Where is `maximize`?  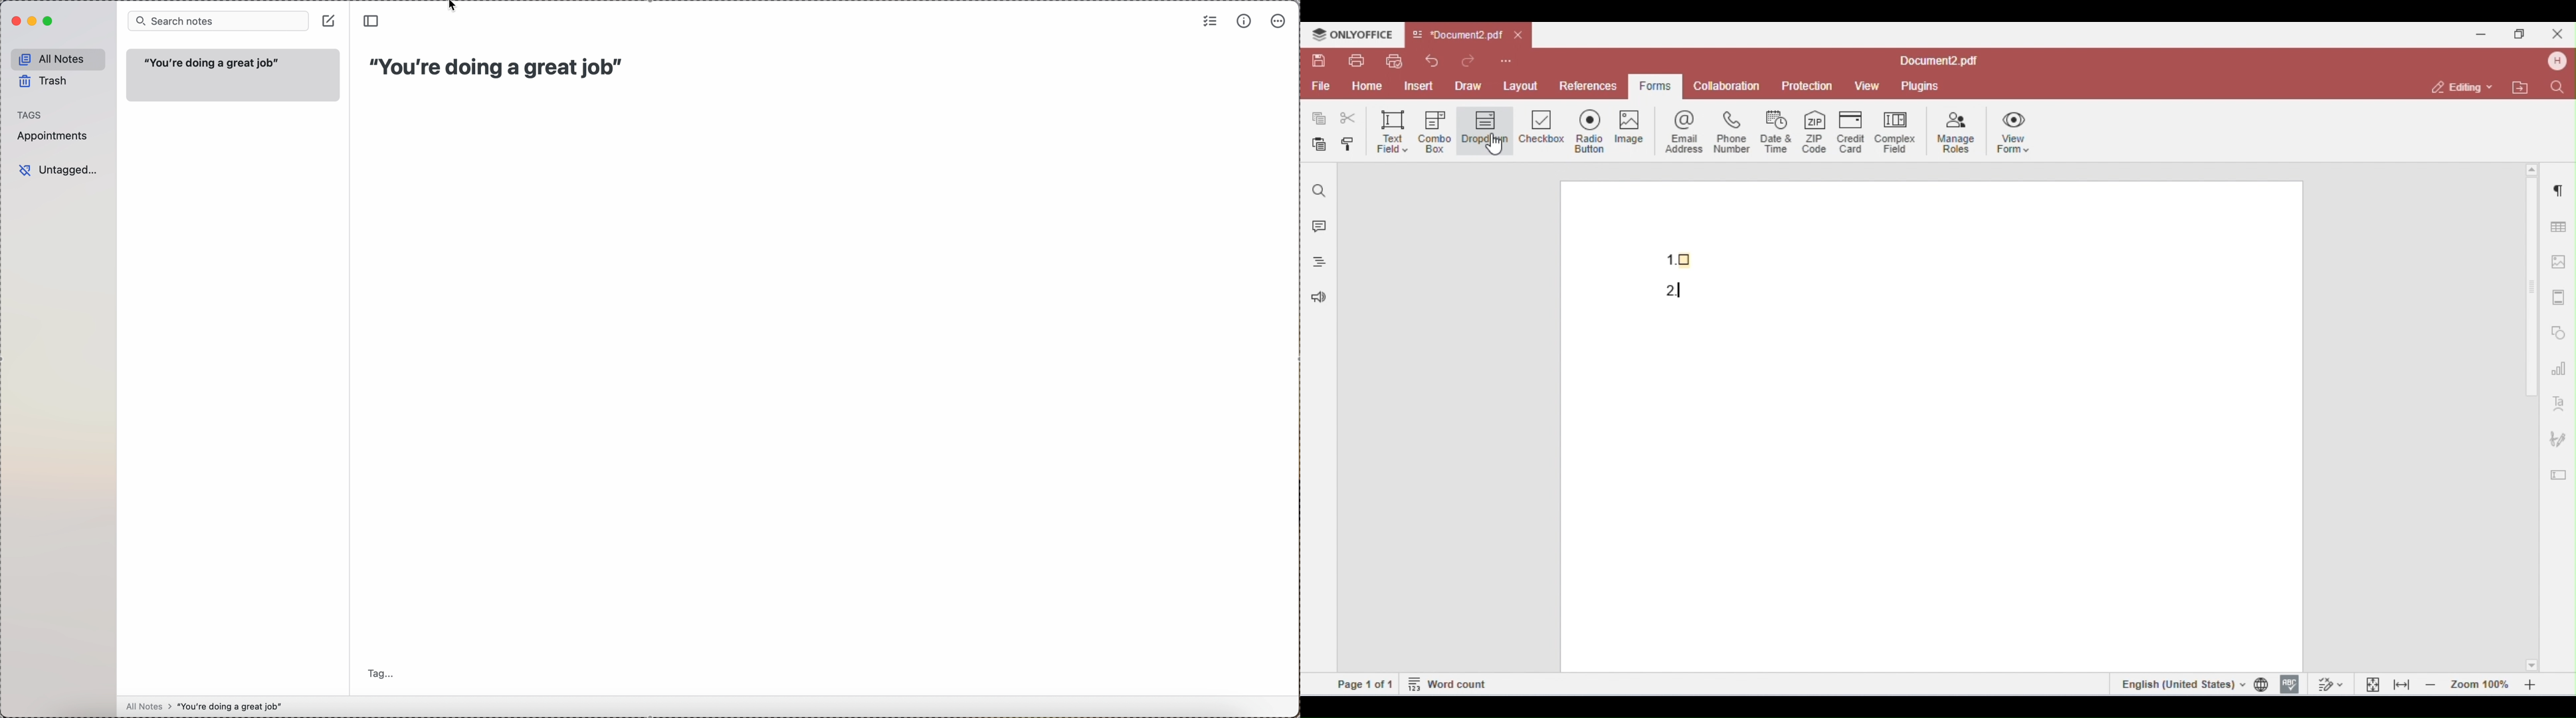
maximize is located at coordinates (50, 21).